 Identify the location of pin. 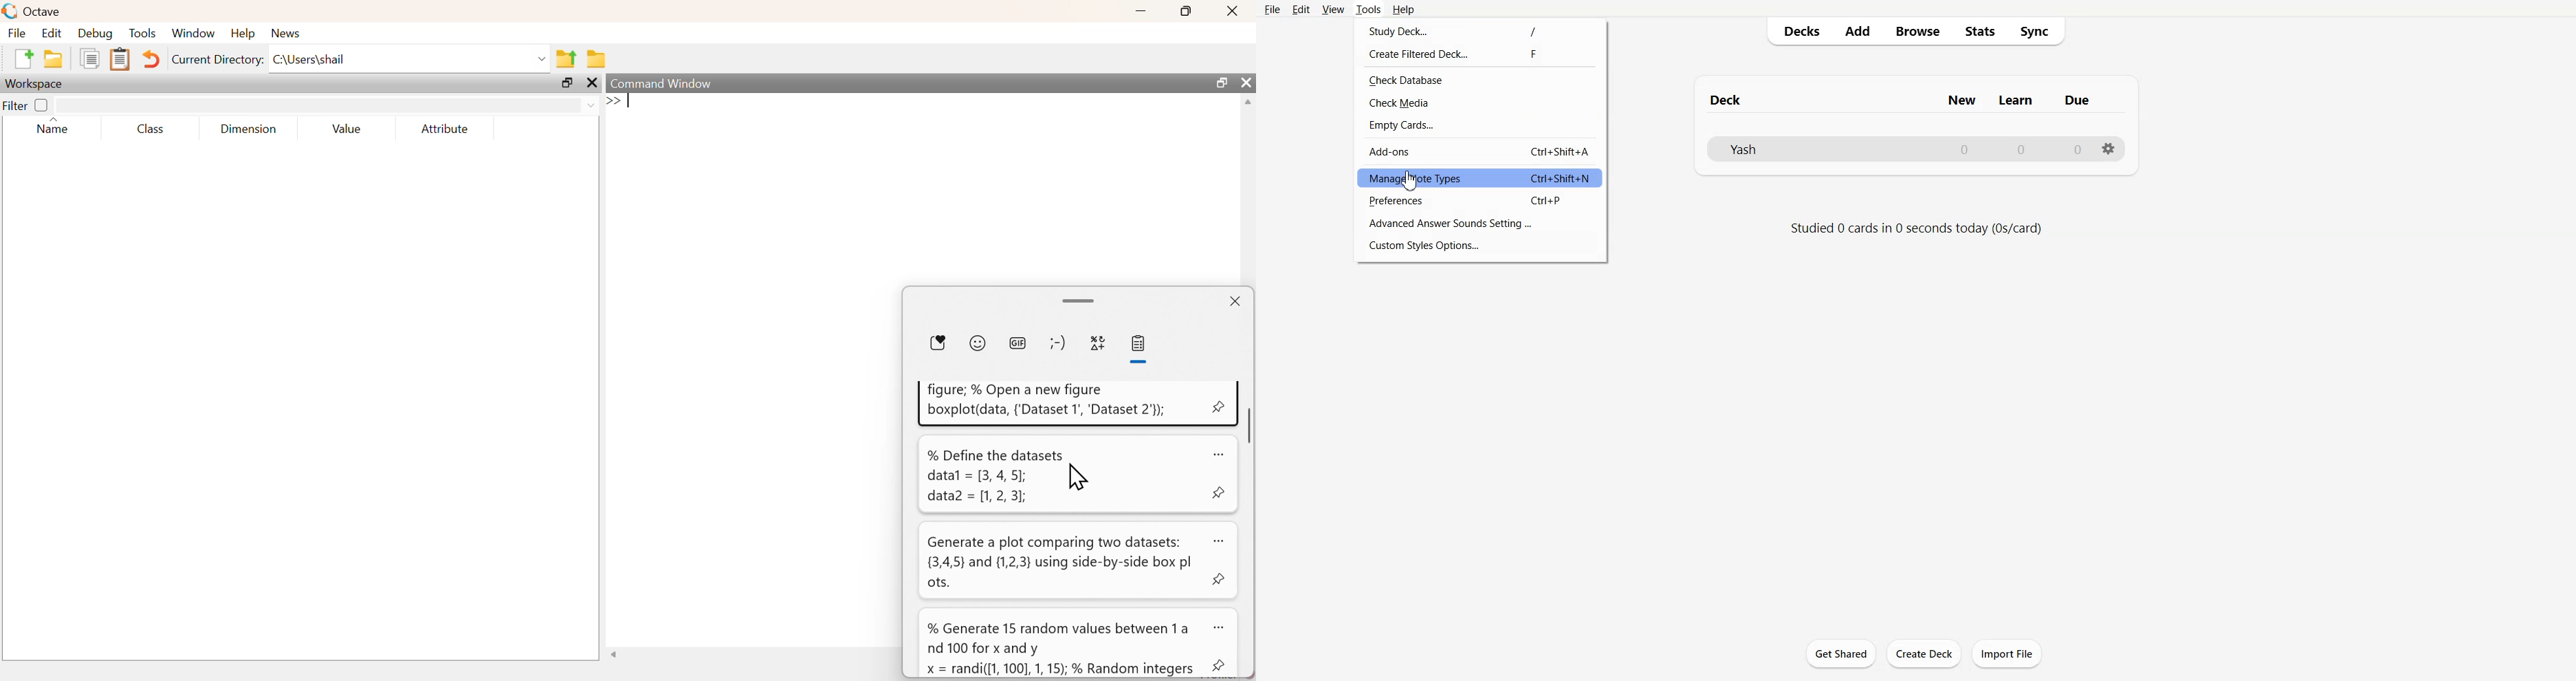
(1220, 406).